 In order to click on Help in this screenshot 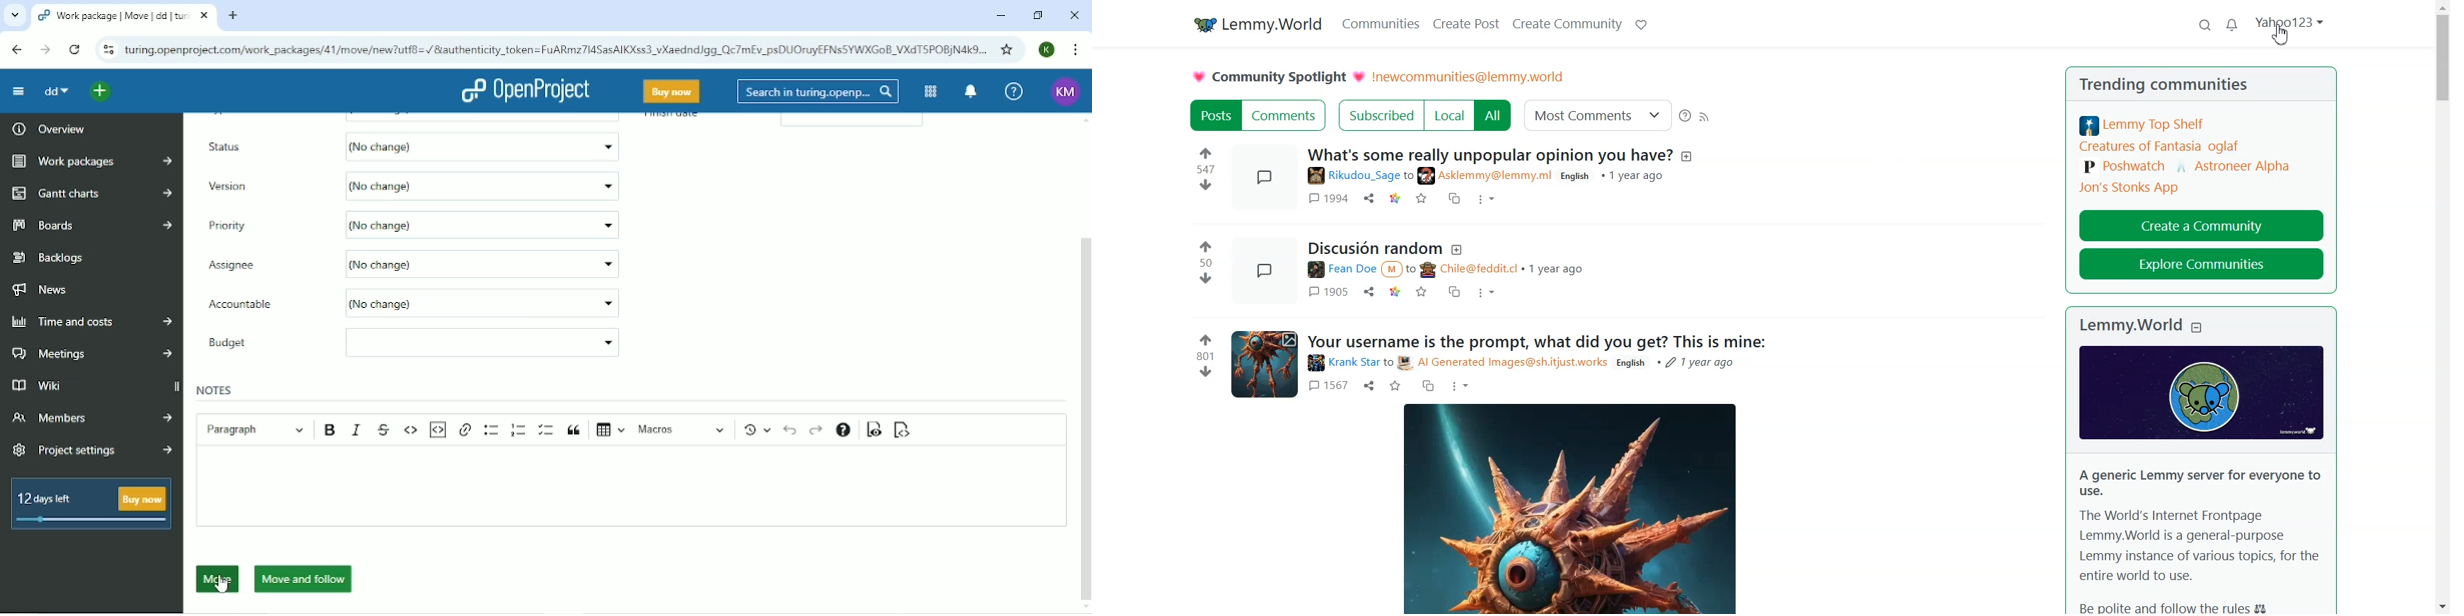, I will do `click(1014, 90)`.